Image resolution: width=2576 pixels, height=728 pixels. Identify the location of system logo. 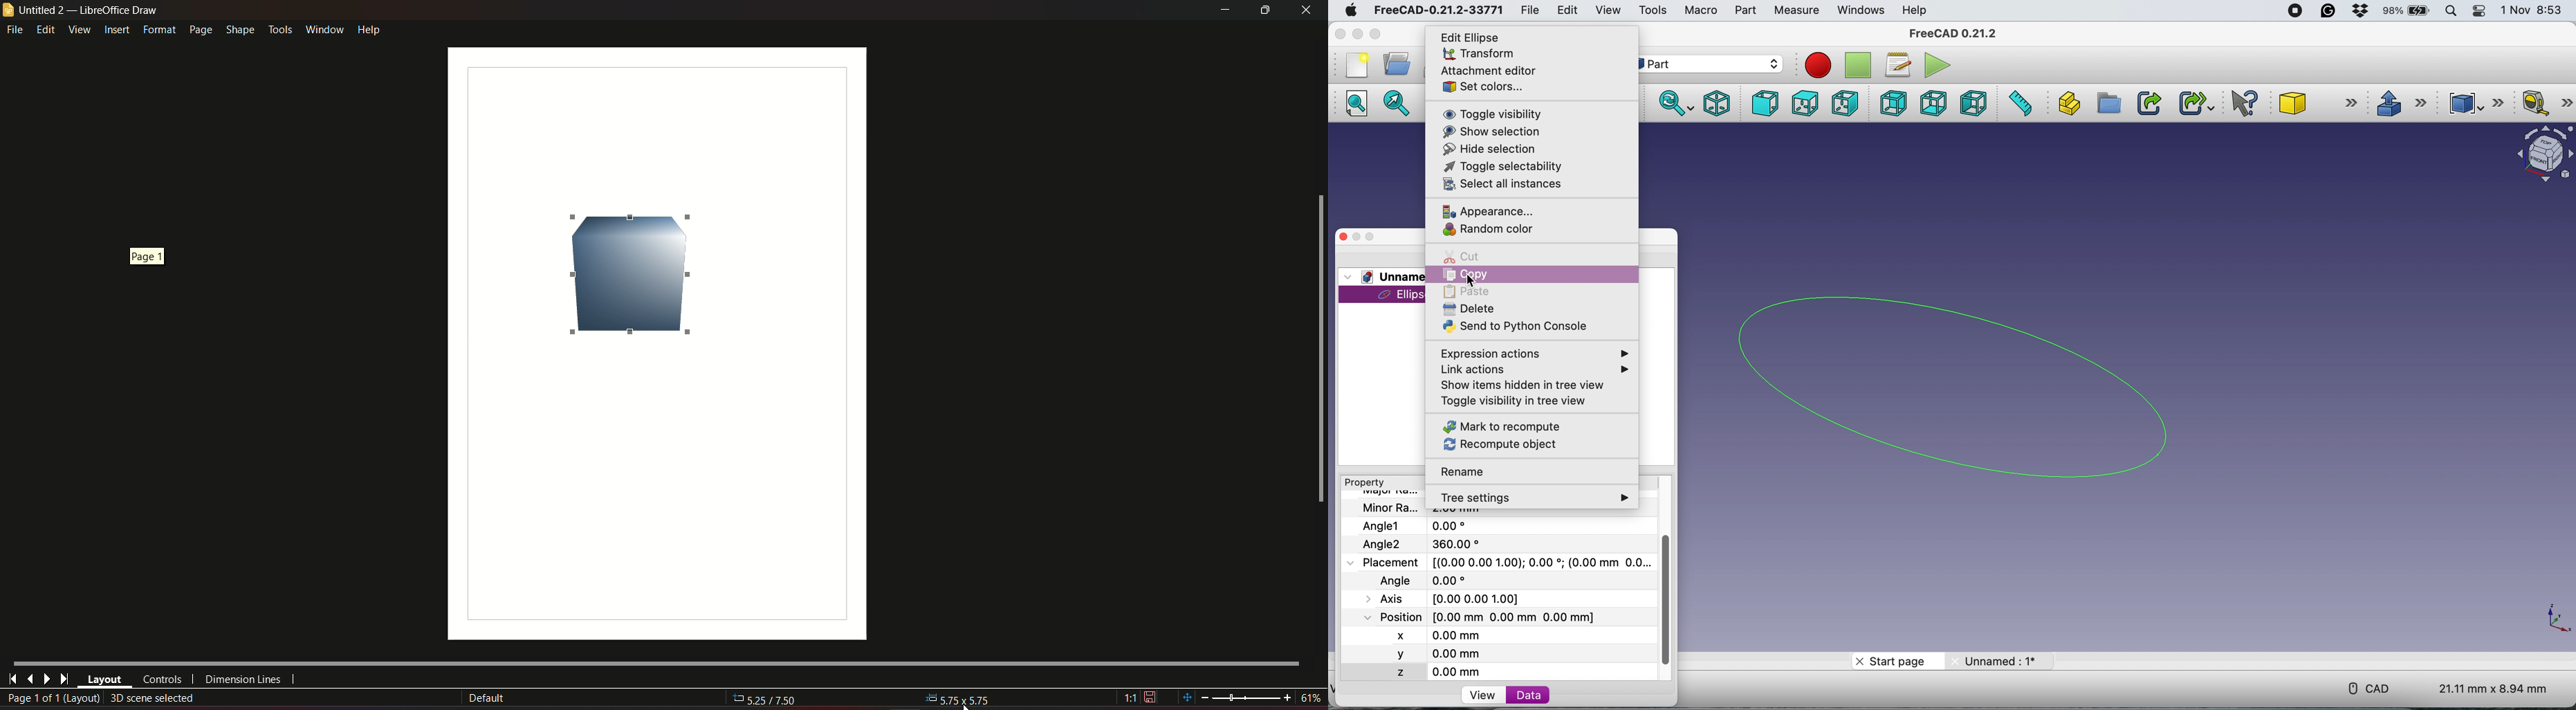
(1352, 11).